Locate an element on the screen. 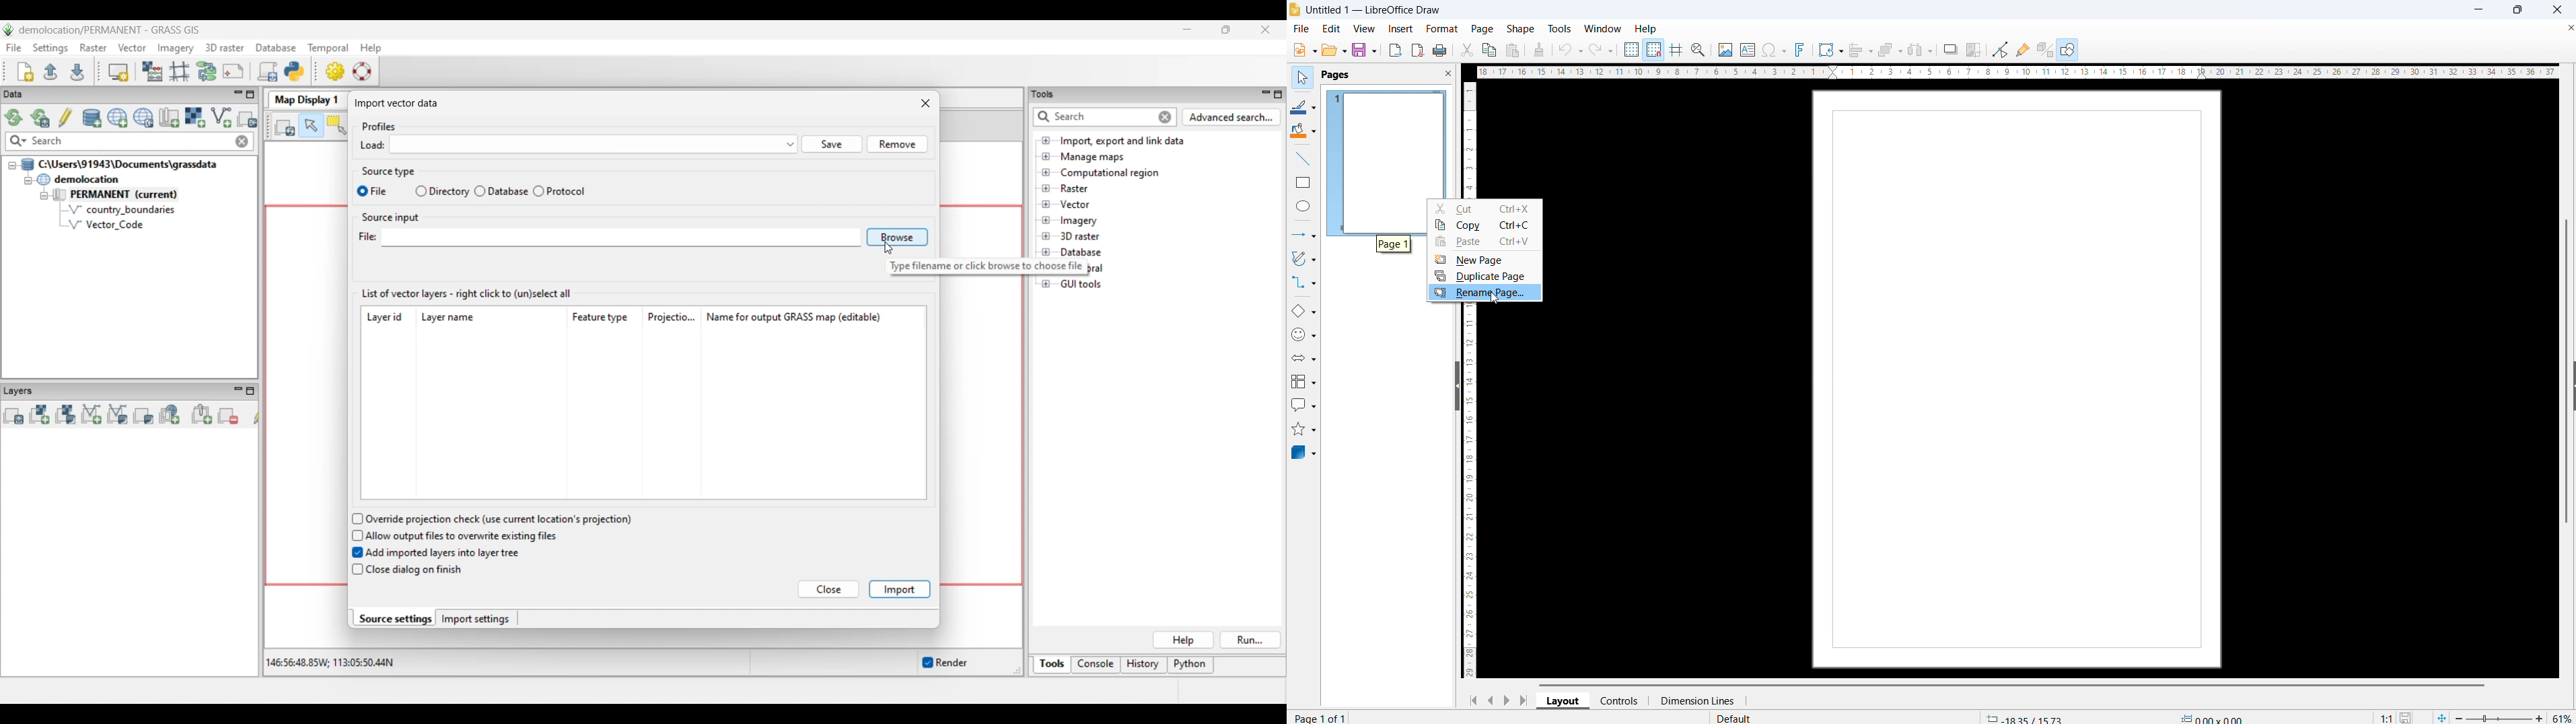 The width and height of the screenshot is (2576, 728). open is located at coordinates (1334, 50).